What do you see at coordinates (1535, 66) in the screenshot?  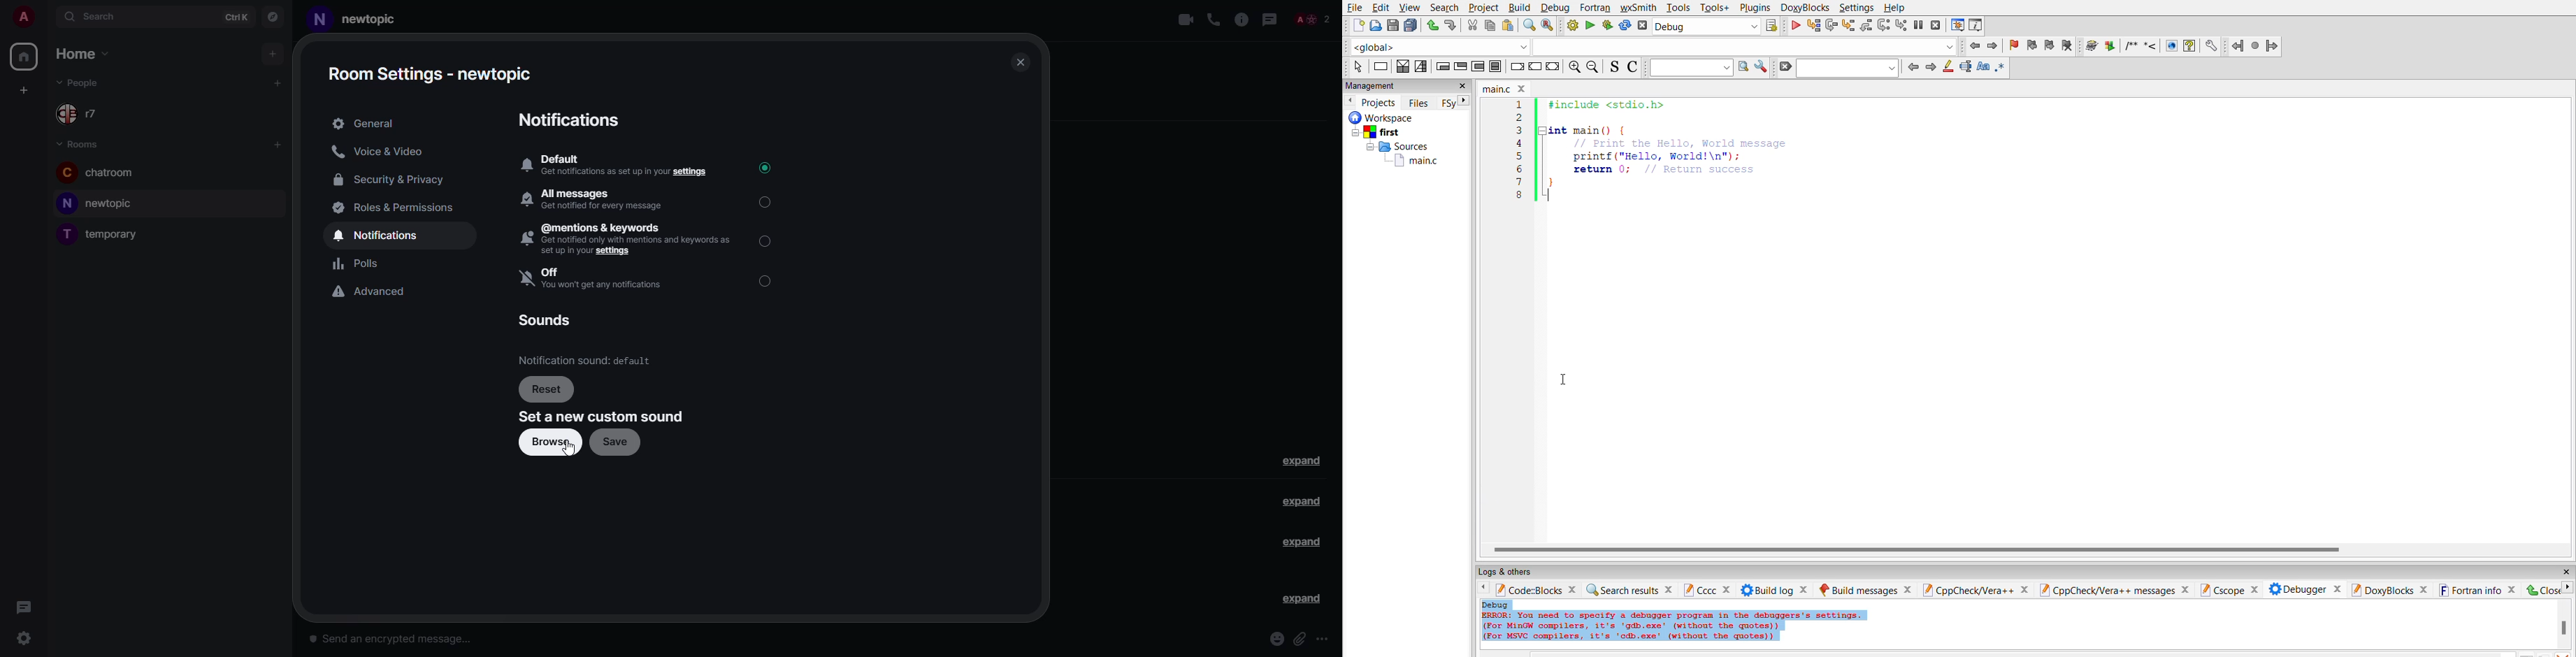 I see `continue instruction` at bounding box center [1535, 66].